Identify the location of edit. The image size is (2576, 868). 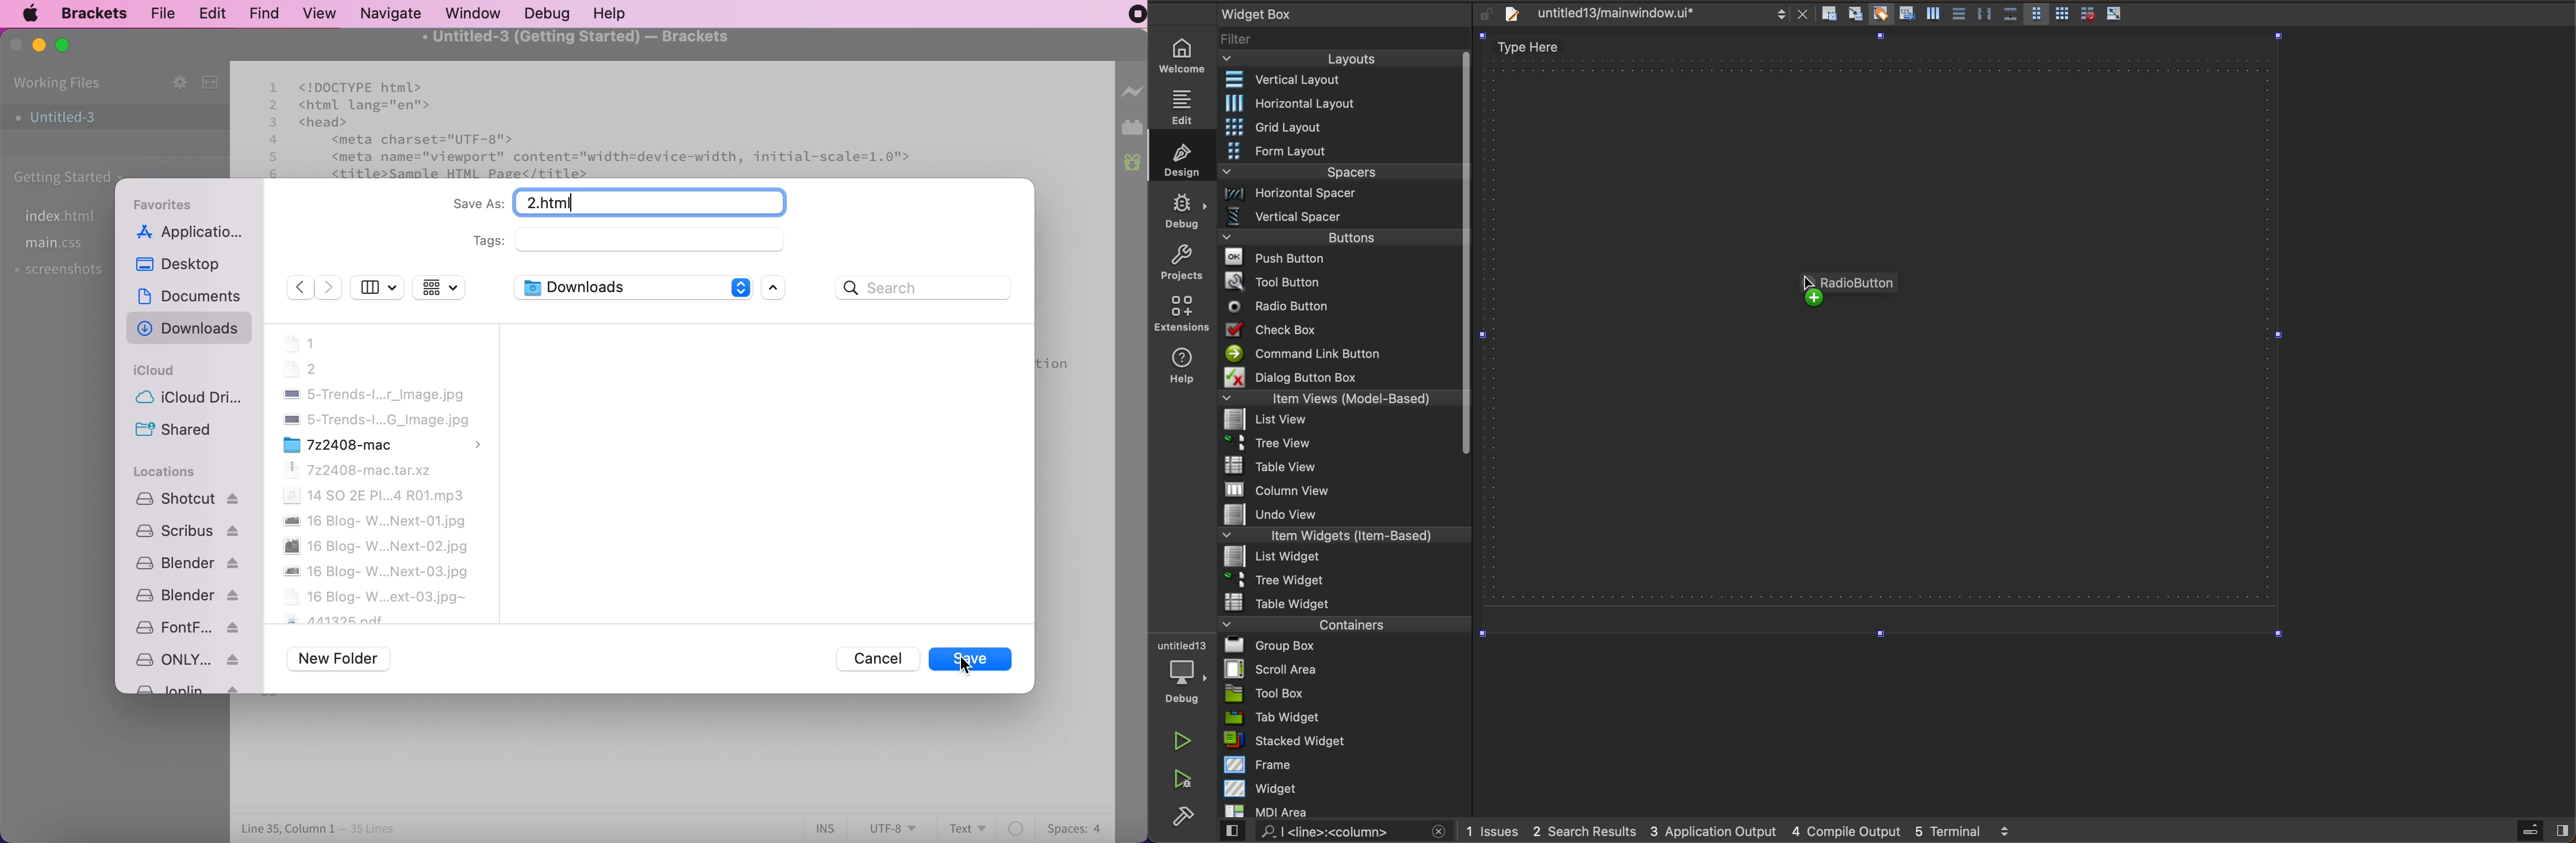
(215, 12).